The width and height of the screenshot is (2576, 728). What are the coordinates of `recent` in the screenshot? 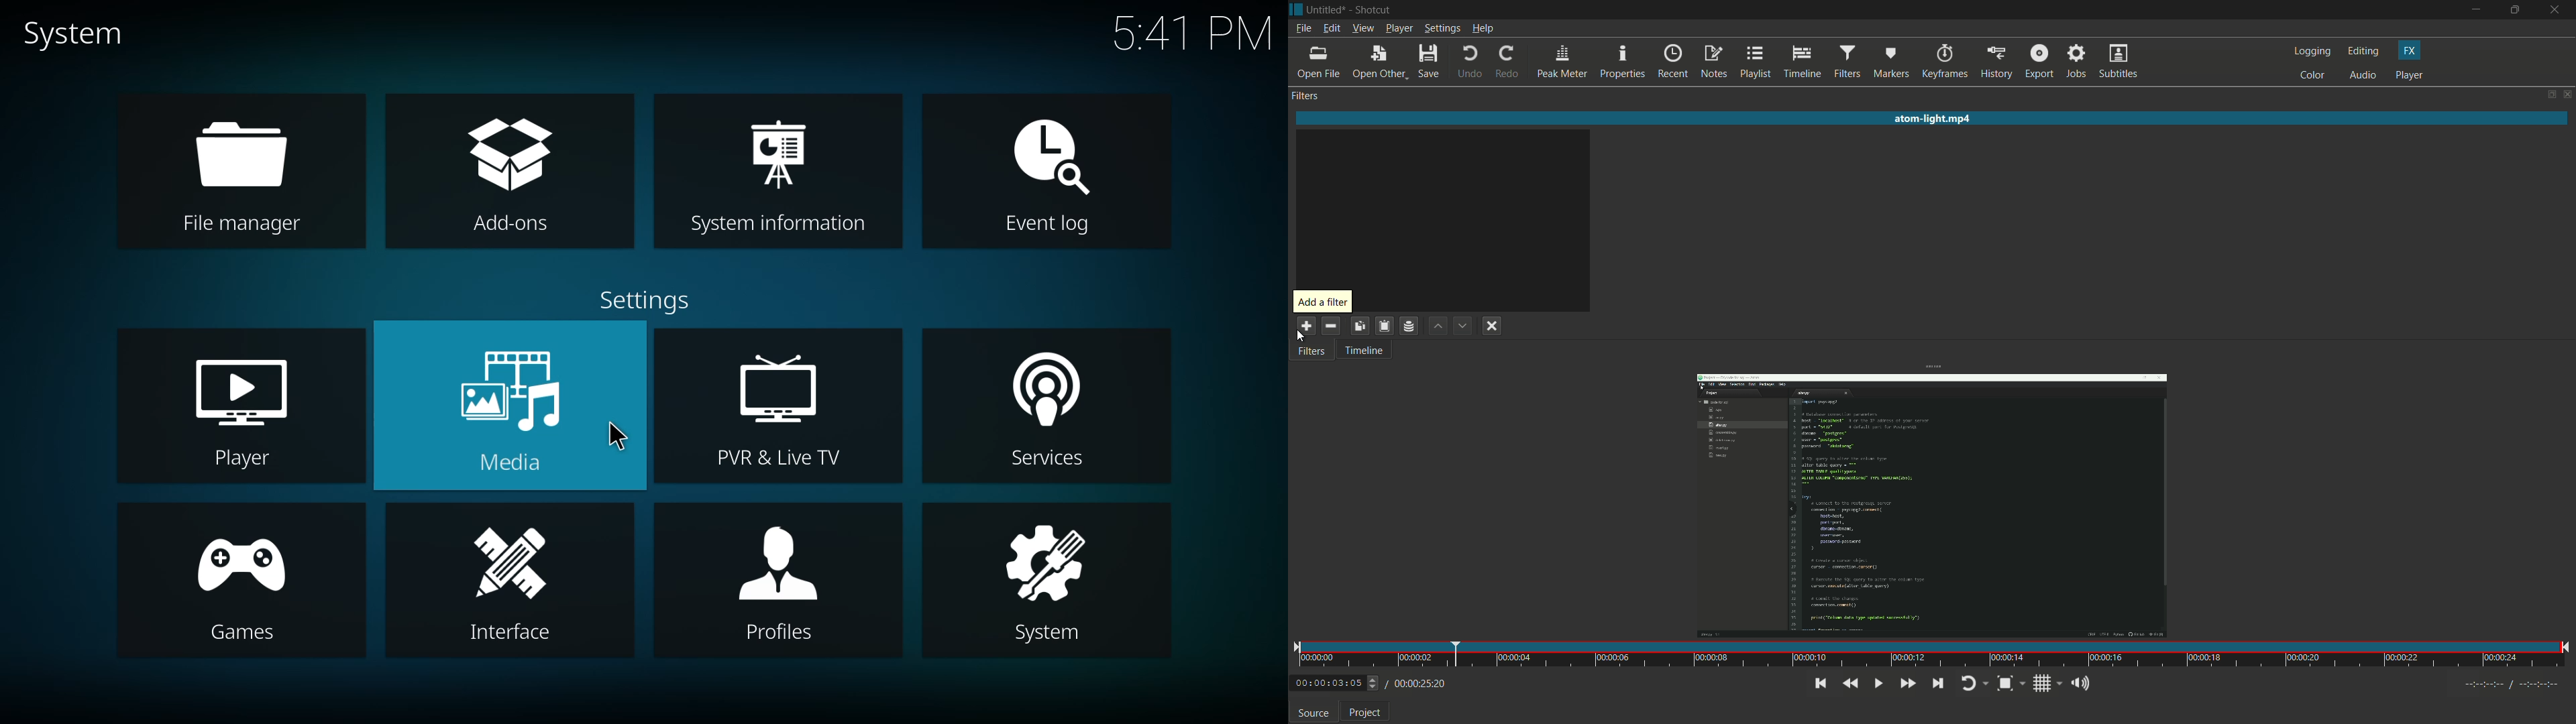 It's located at (1673, 62).